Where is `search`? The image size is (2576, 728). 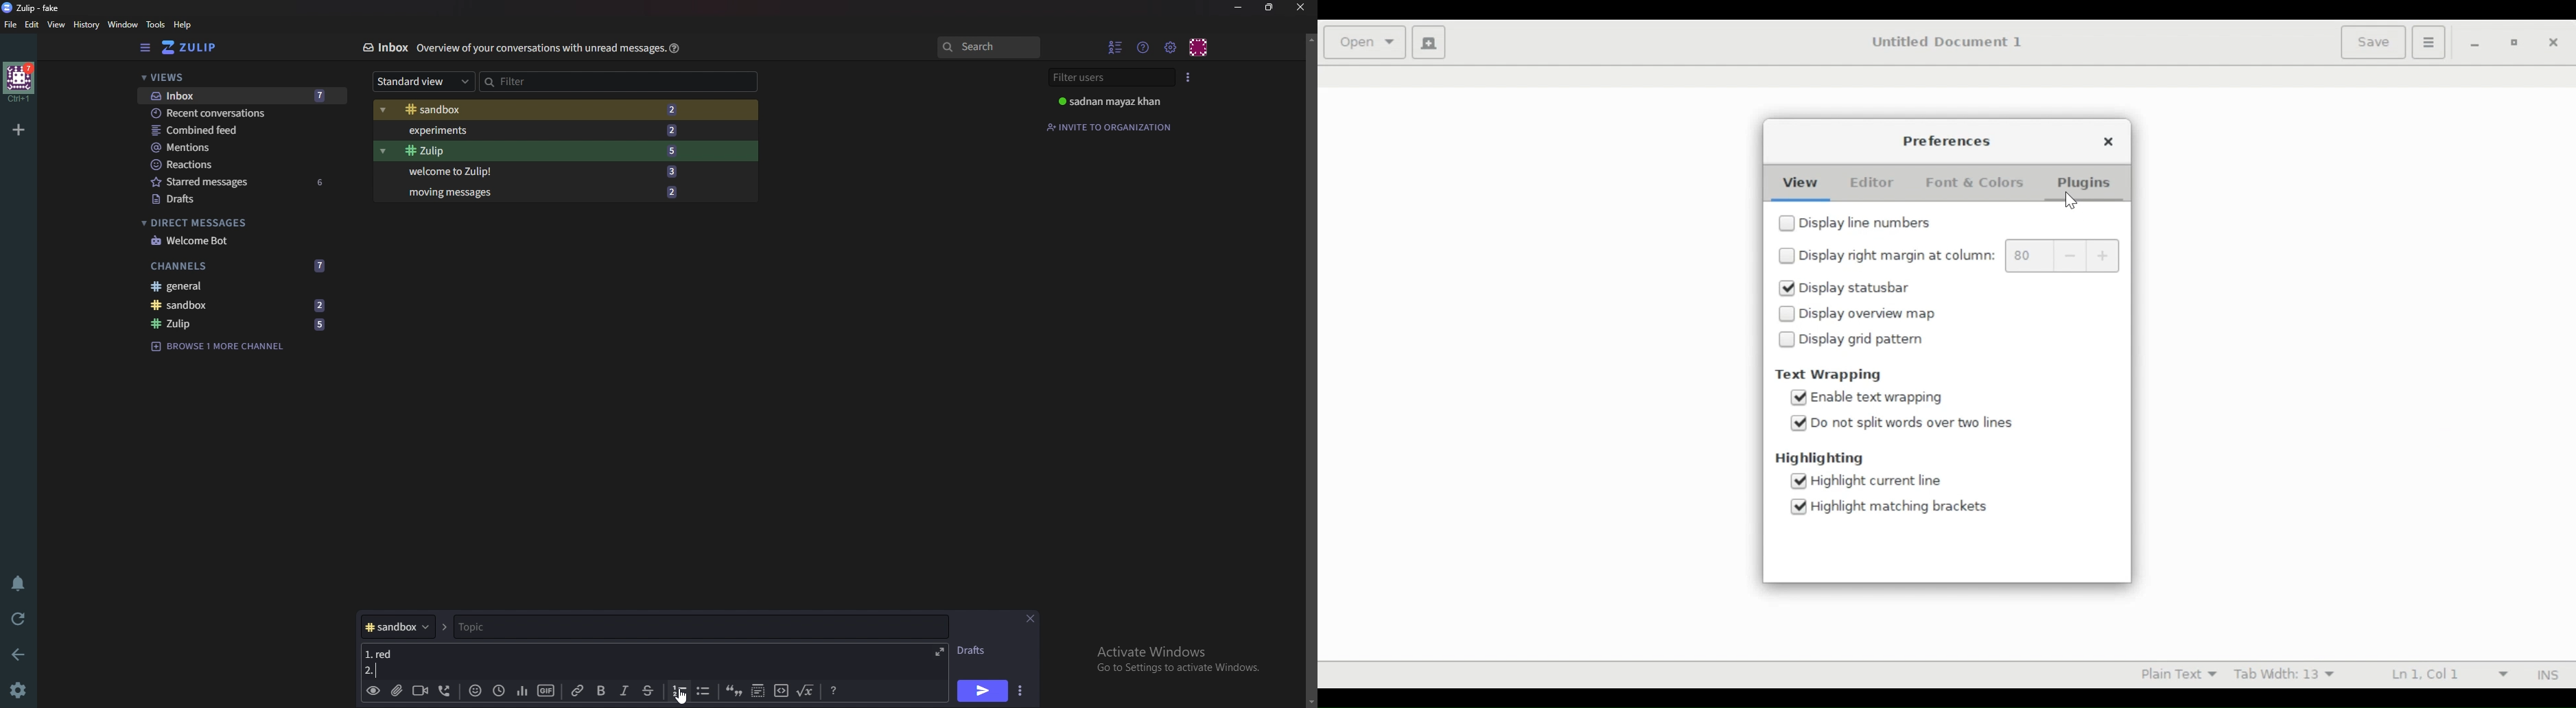
search is located at coordinates (988, 48).